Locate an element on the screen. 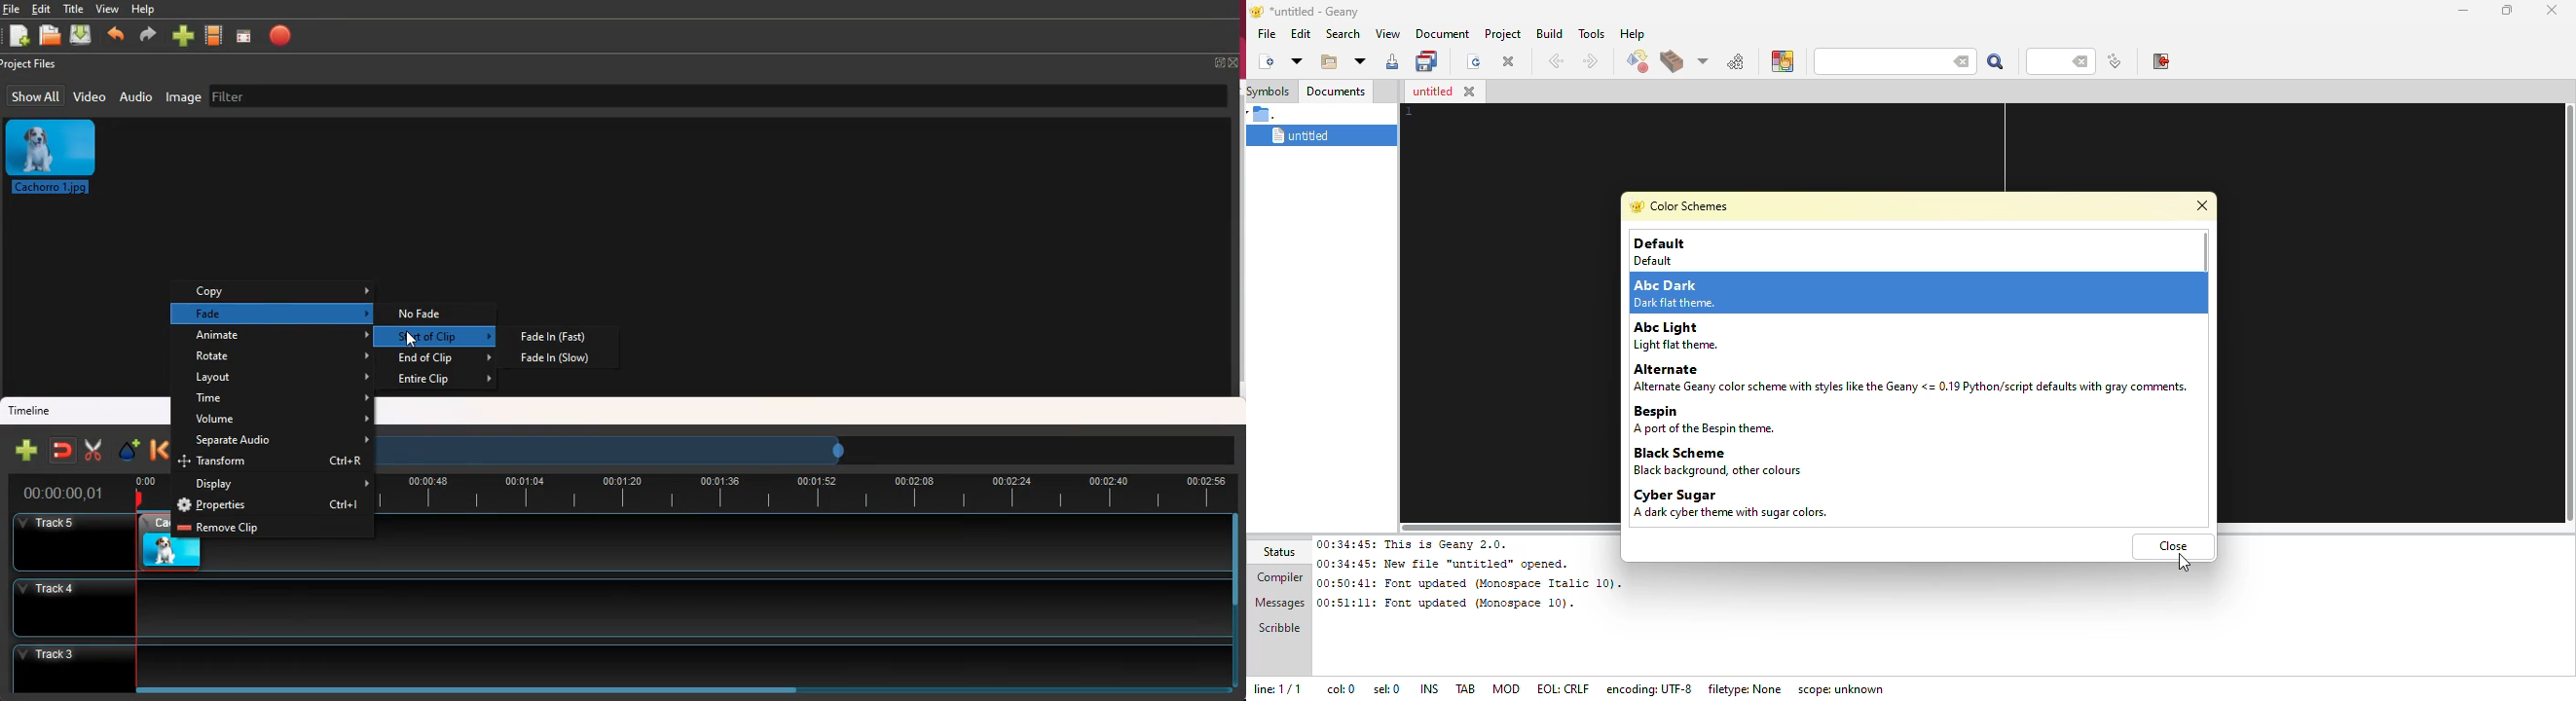 The width and height of the screenshot is (2576, 728). build is located at coordinates (1671, 63).